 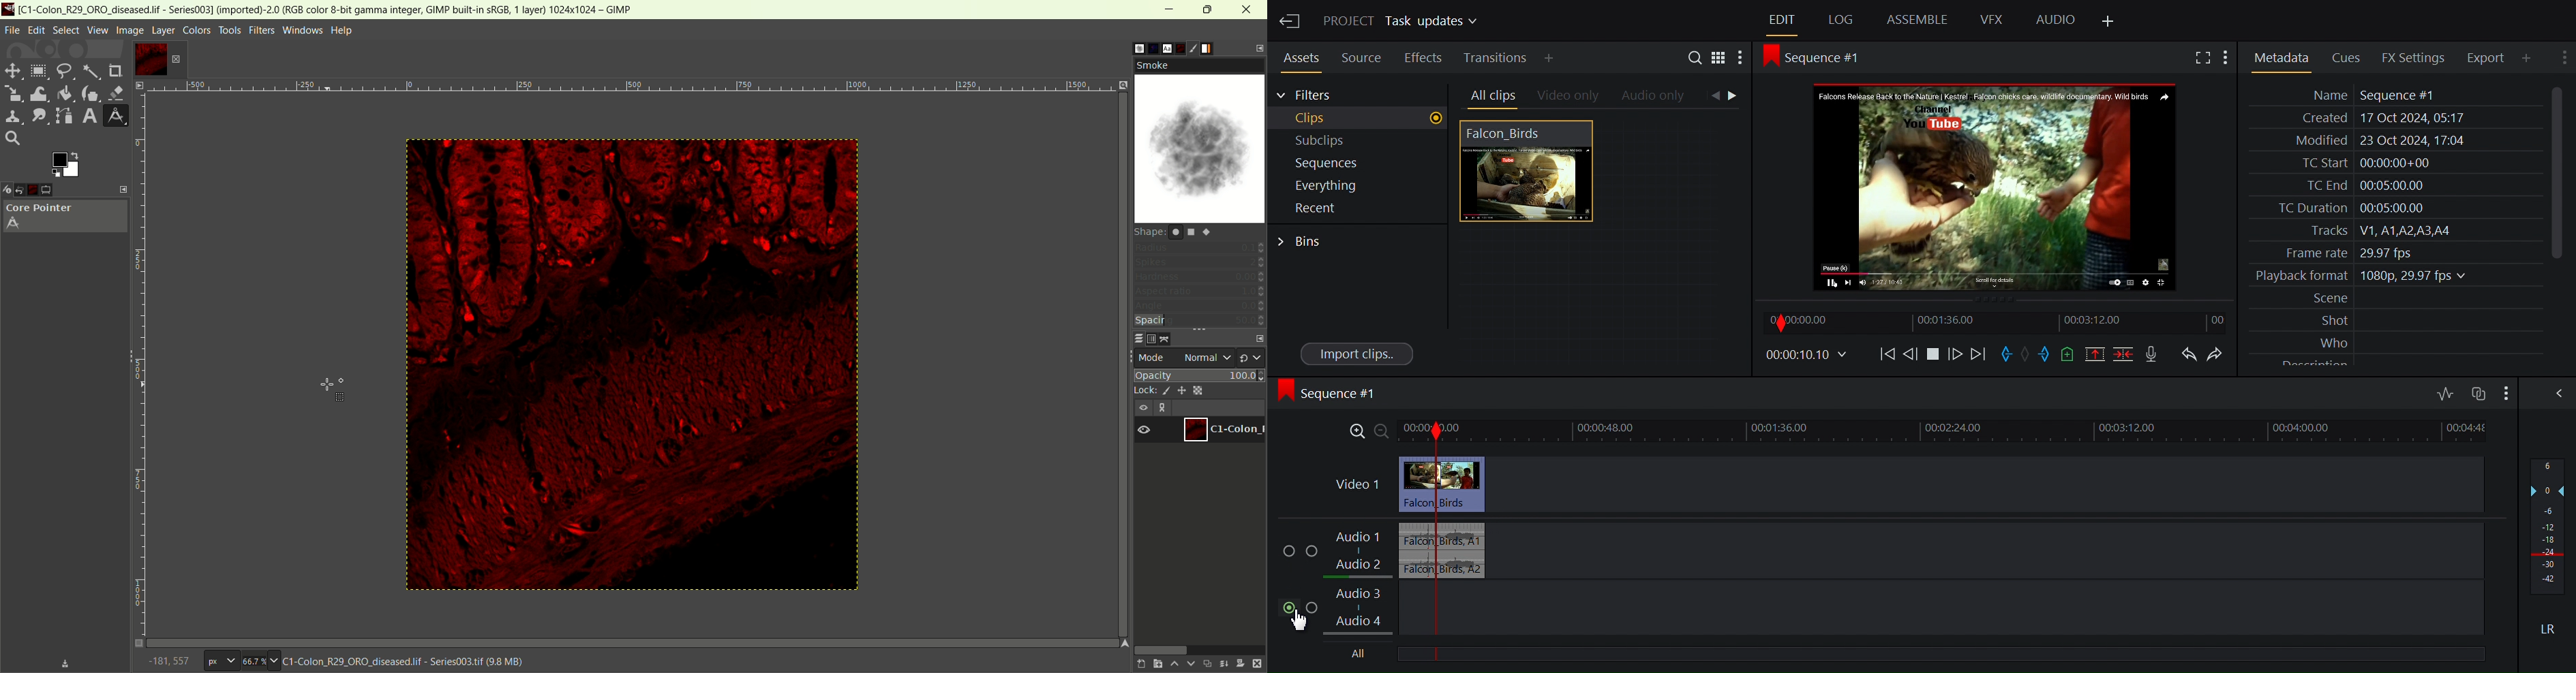 I want to click on All clips, so click(x=1491, y=96).